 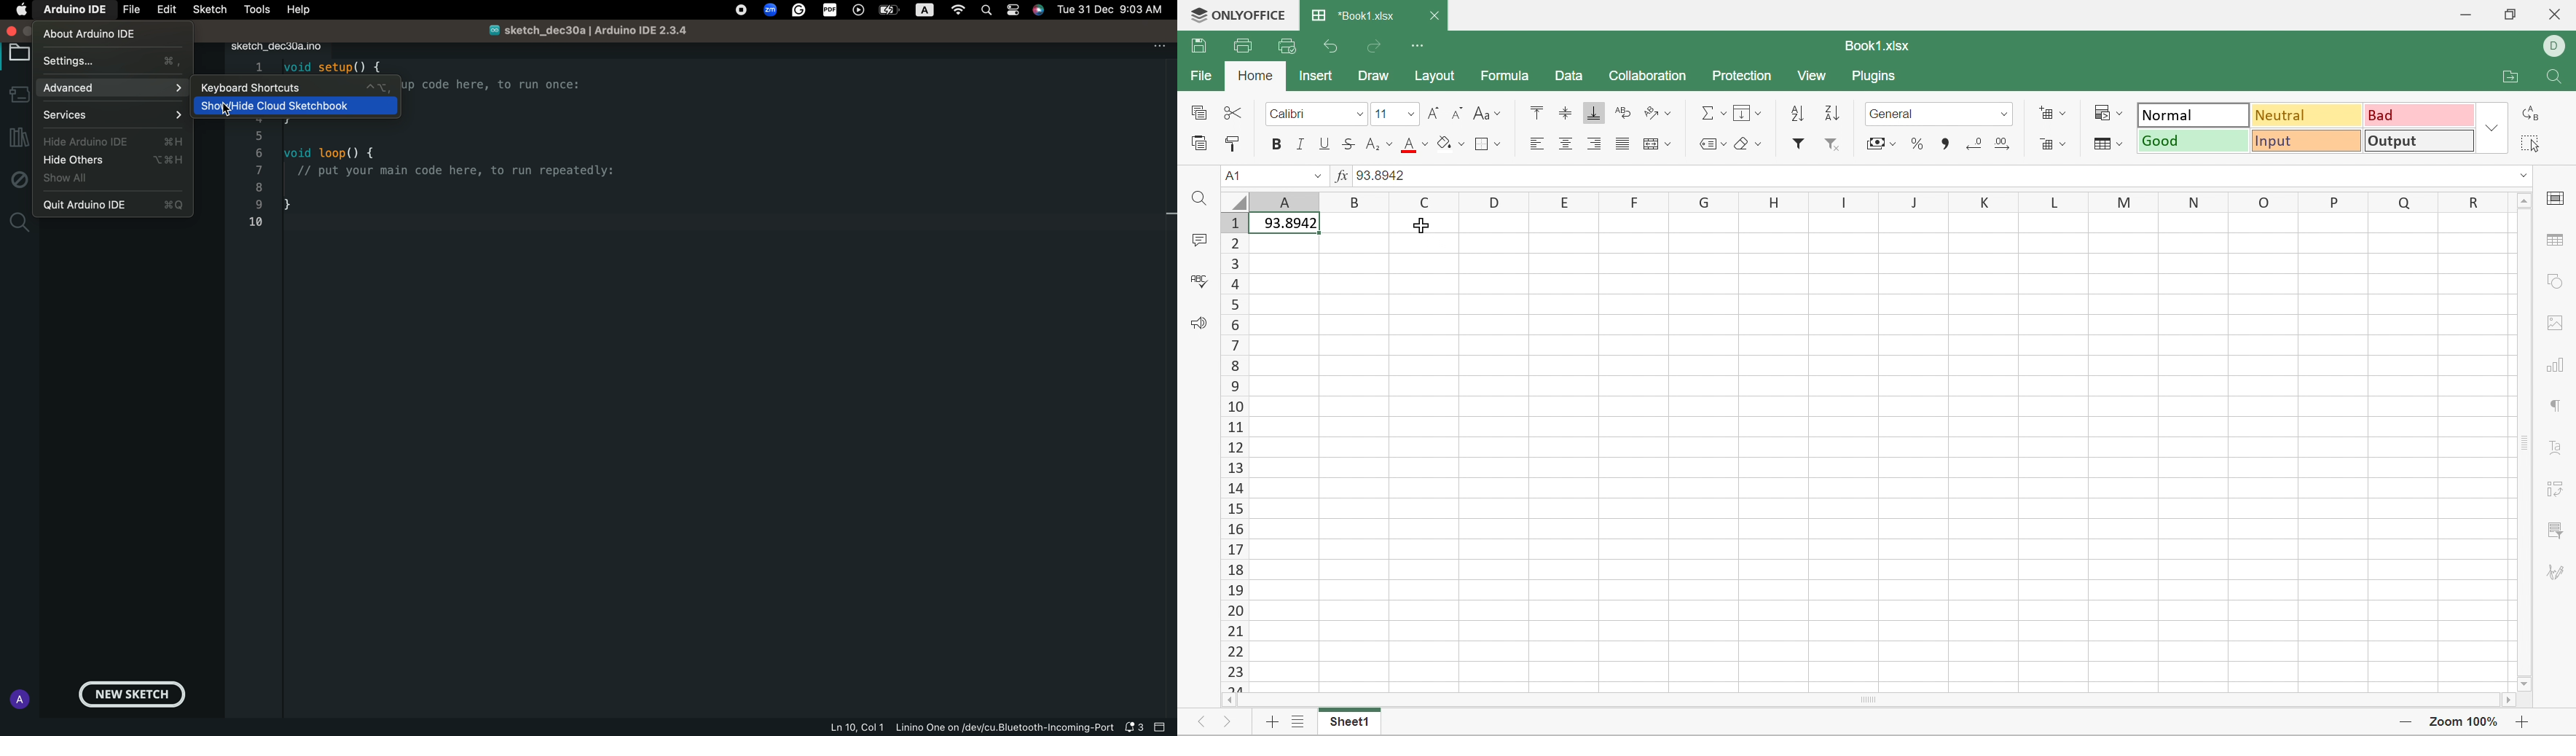 What do you see at coordinates (2006, 141) in the screenshot?
I see `Increase decimal` at bounding box center [2006, 141].